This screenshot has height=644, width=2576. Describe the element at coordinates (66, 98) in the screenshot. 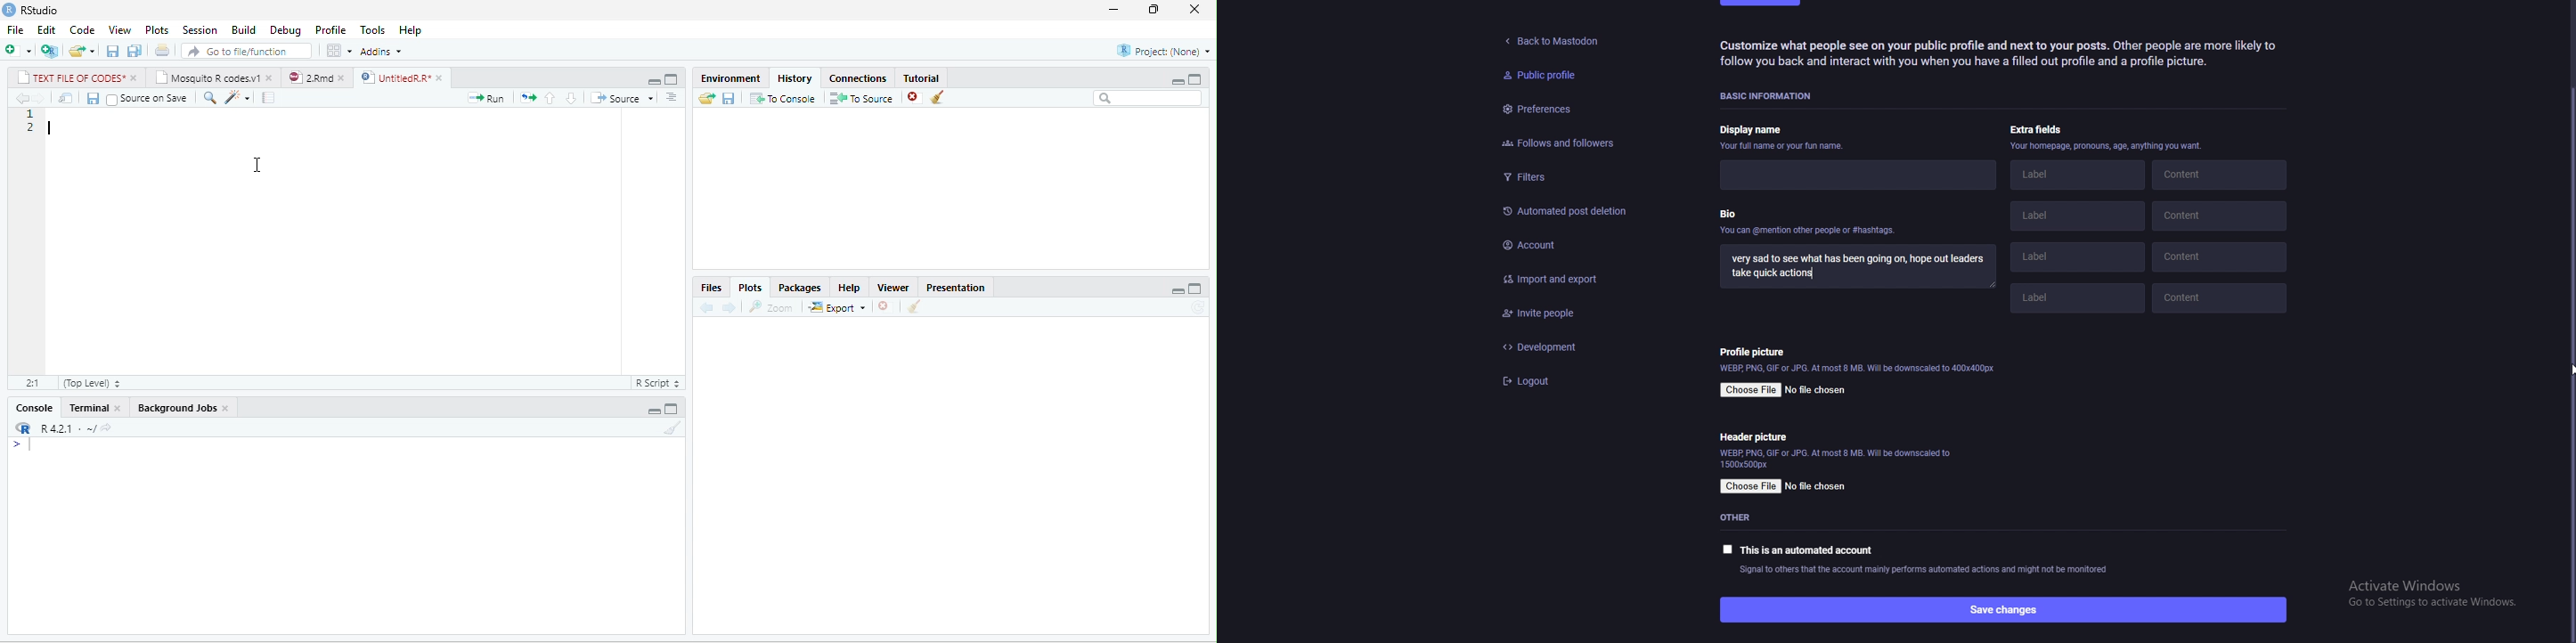

I see `show in new window` at that location.